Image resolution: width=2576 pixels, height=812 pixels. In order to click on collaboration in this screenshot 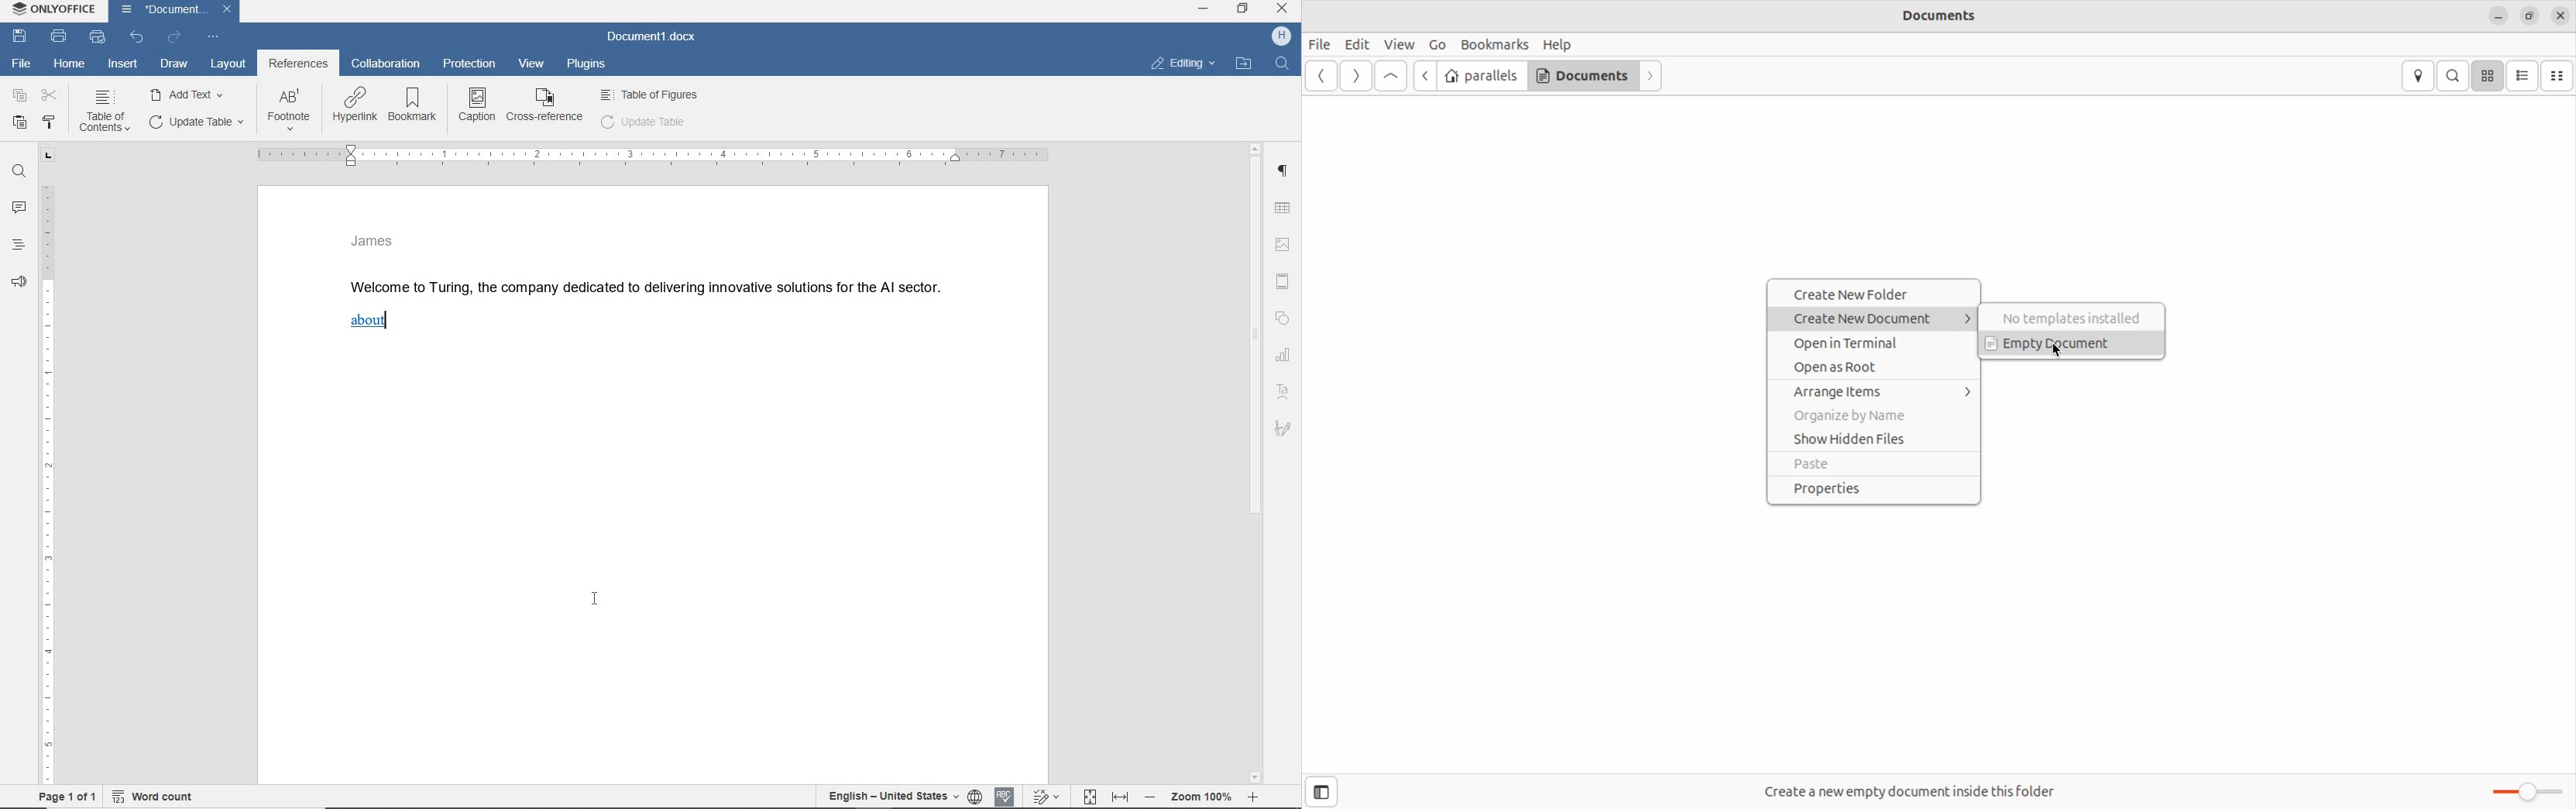, I will do `click(388, 64)`.